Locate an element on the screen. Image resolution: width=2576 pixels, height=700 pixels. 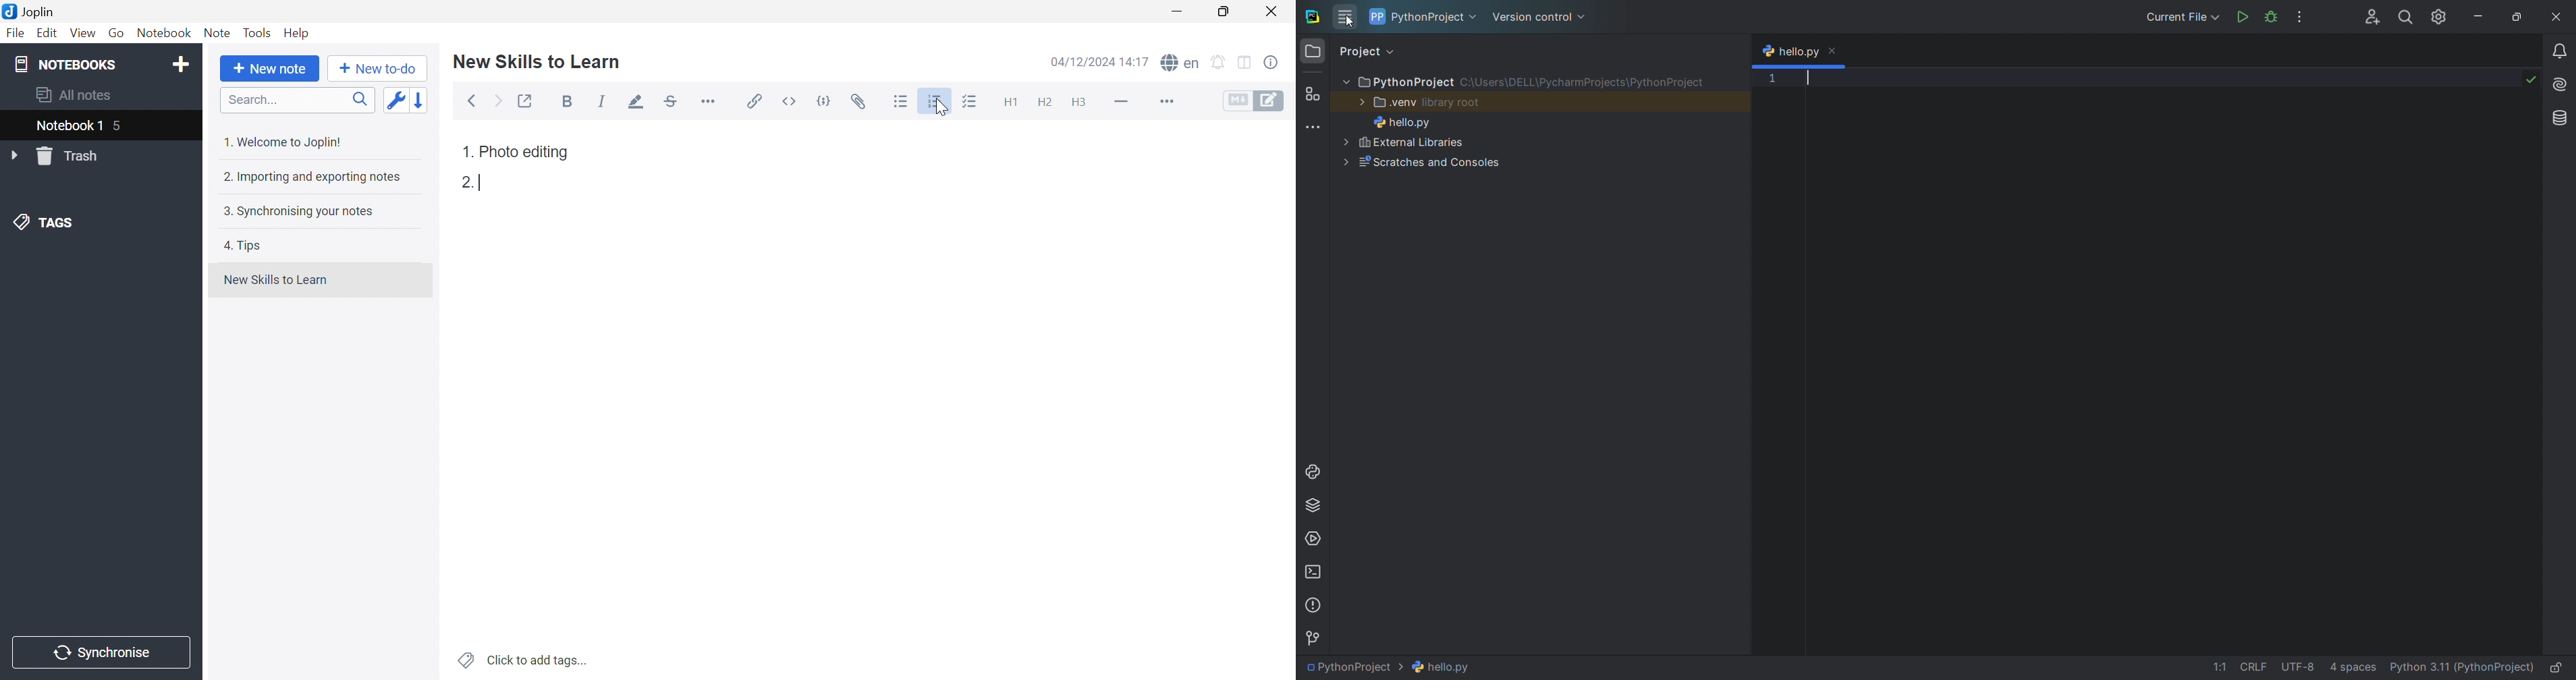
structure is located at coordinates (1314, 94).